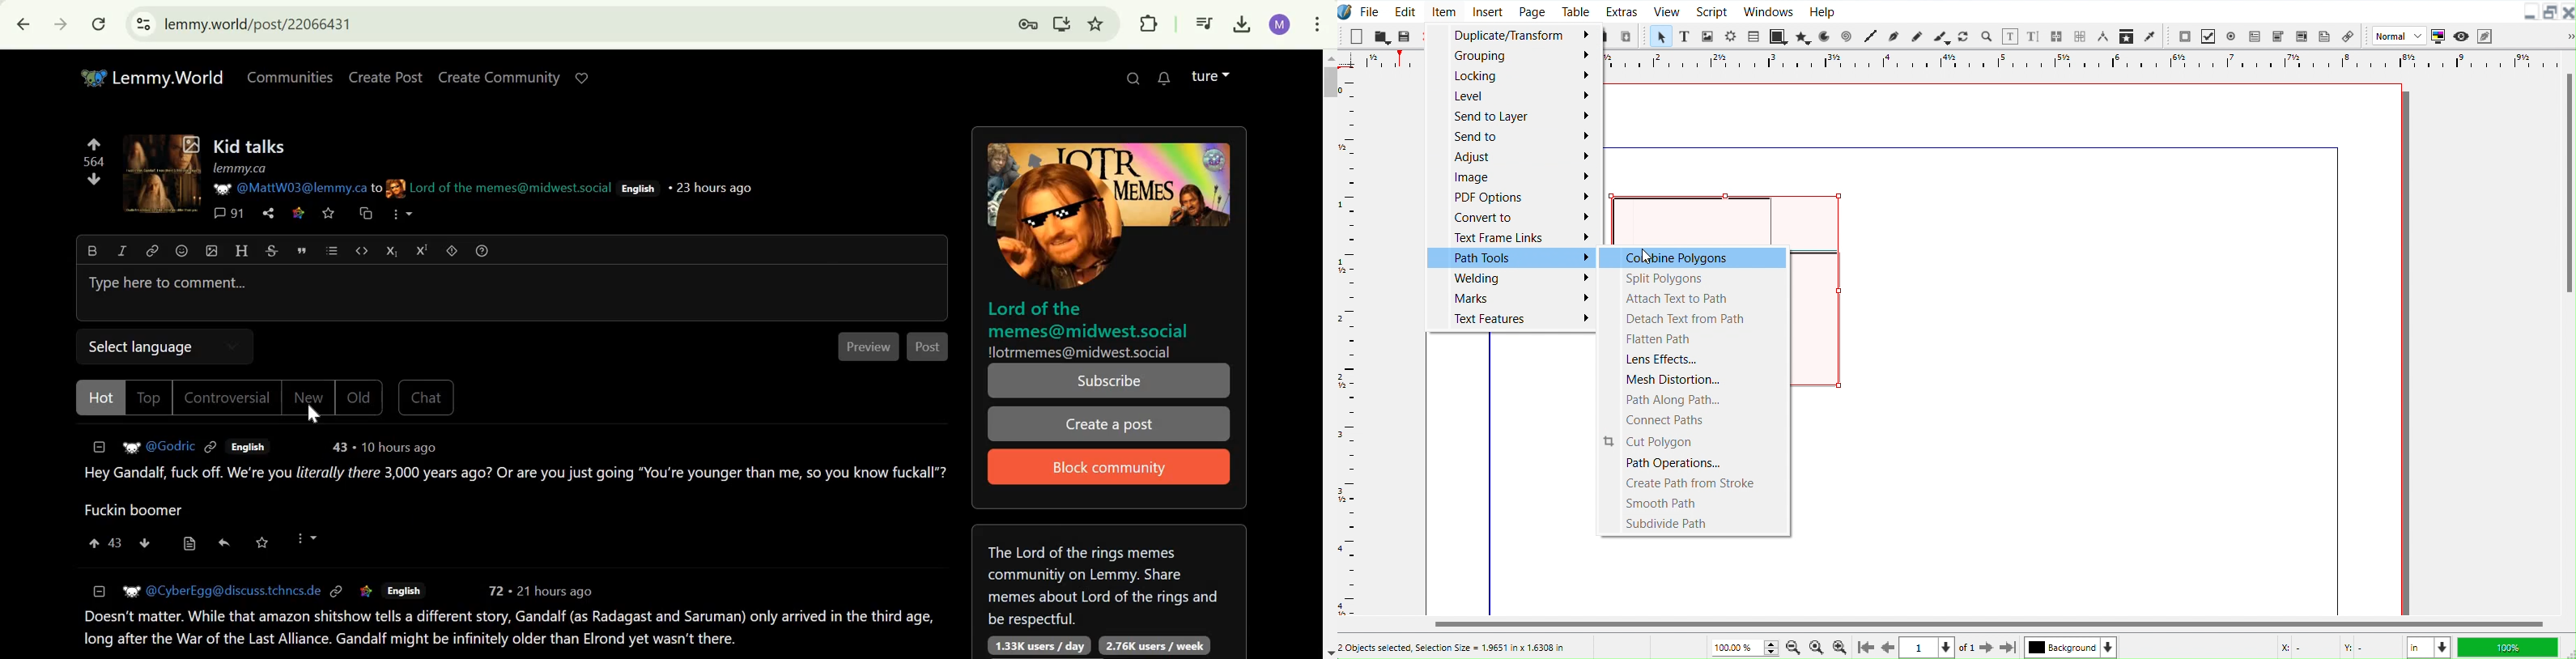  What do you see at coordinates (1779, 36) in the screenshot?
I see `Shape ` at bounding box center [1779, 36].